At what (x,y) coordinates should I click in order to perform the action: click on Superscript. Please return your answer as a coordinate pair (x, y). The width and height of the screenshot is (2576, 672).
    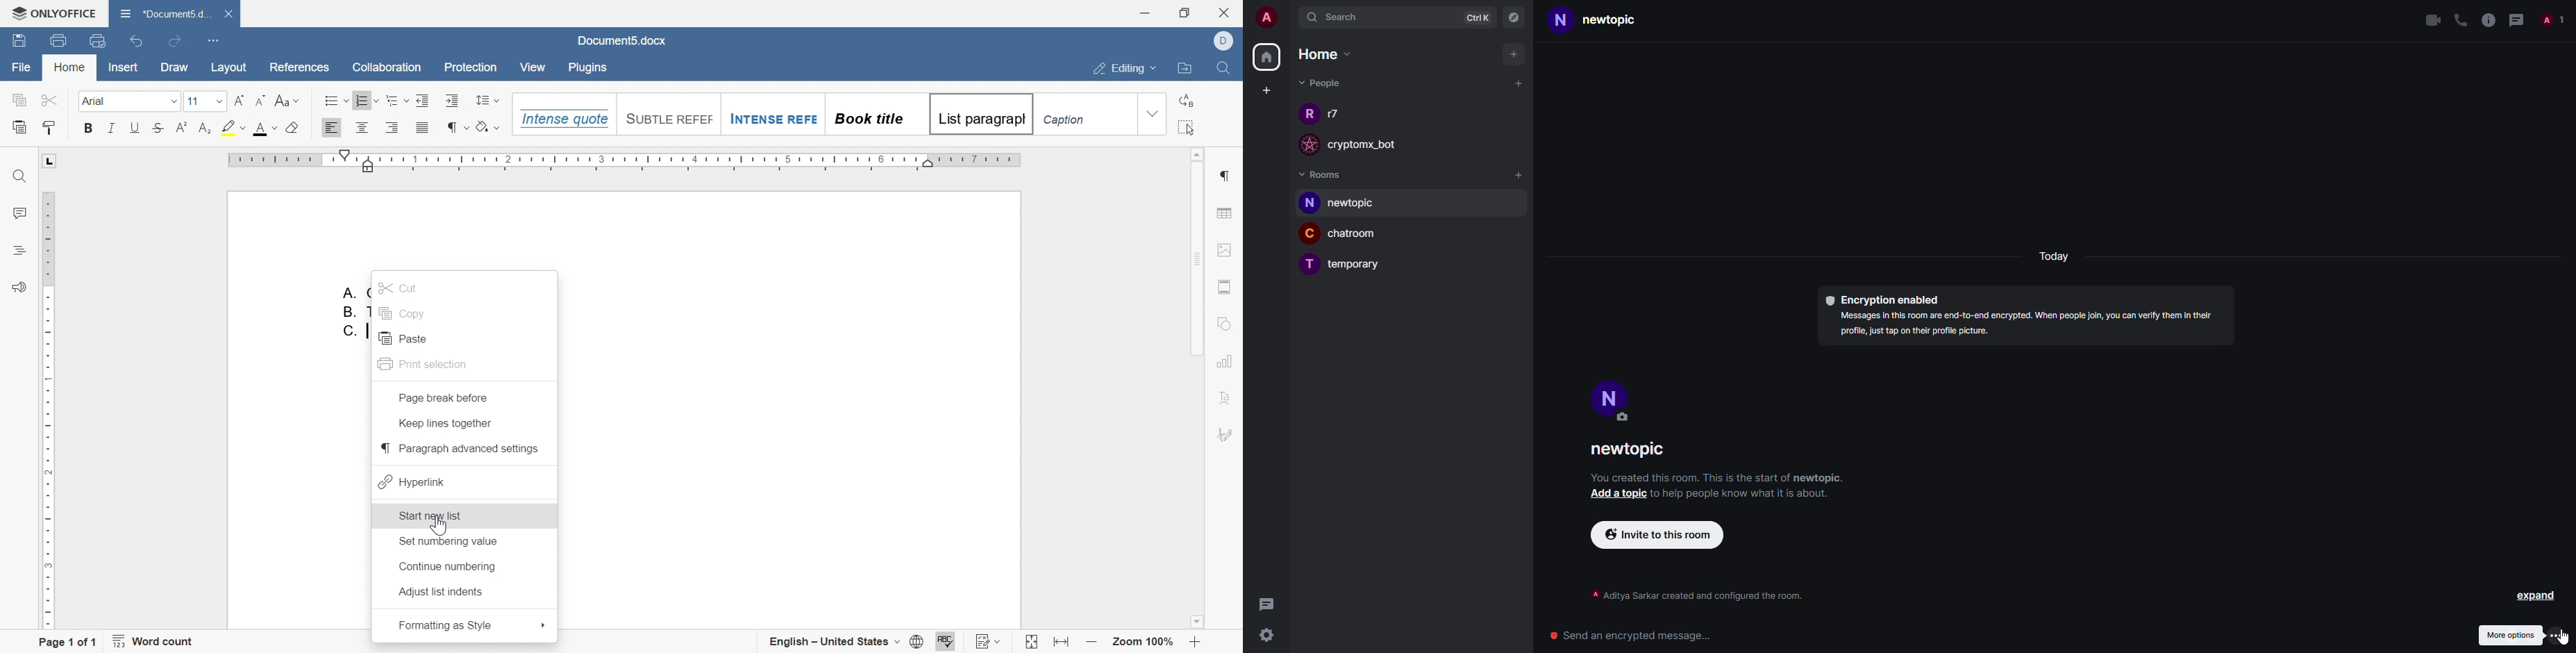
    Looking at the image, I should click on (182, 127).